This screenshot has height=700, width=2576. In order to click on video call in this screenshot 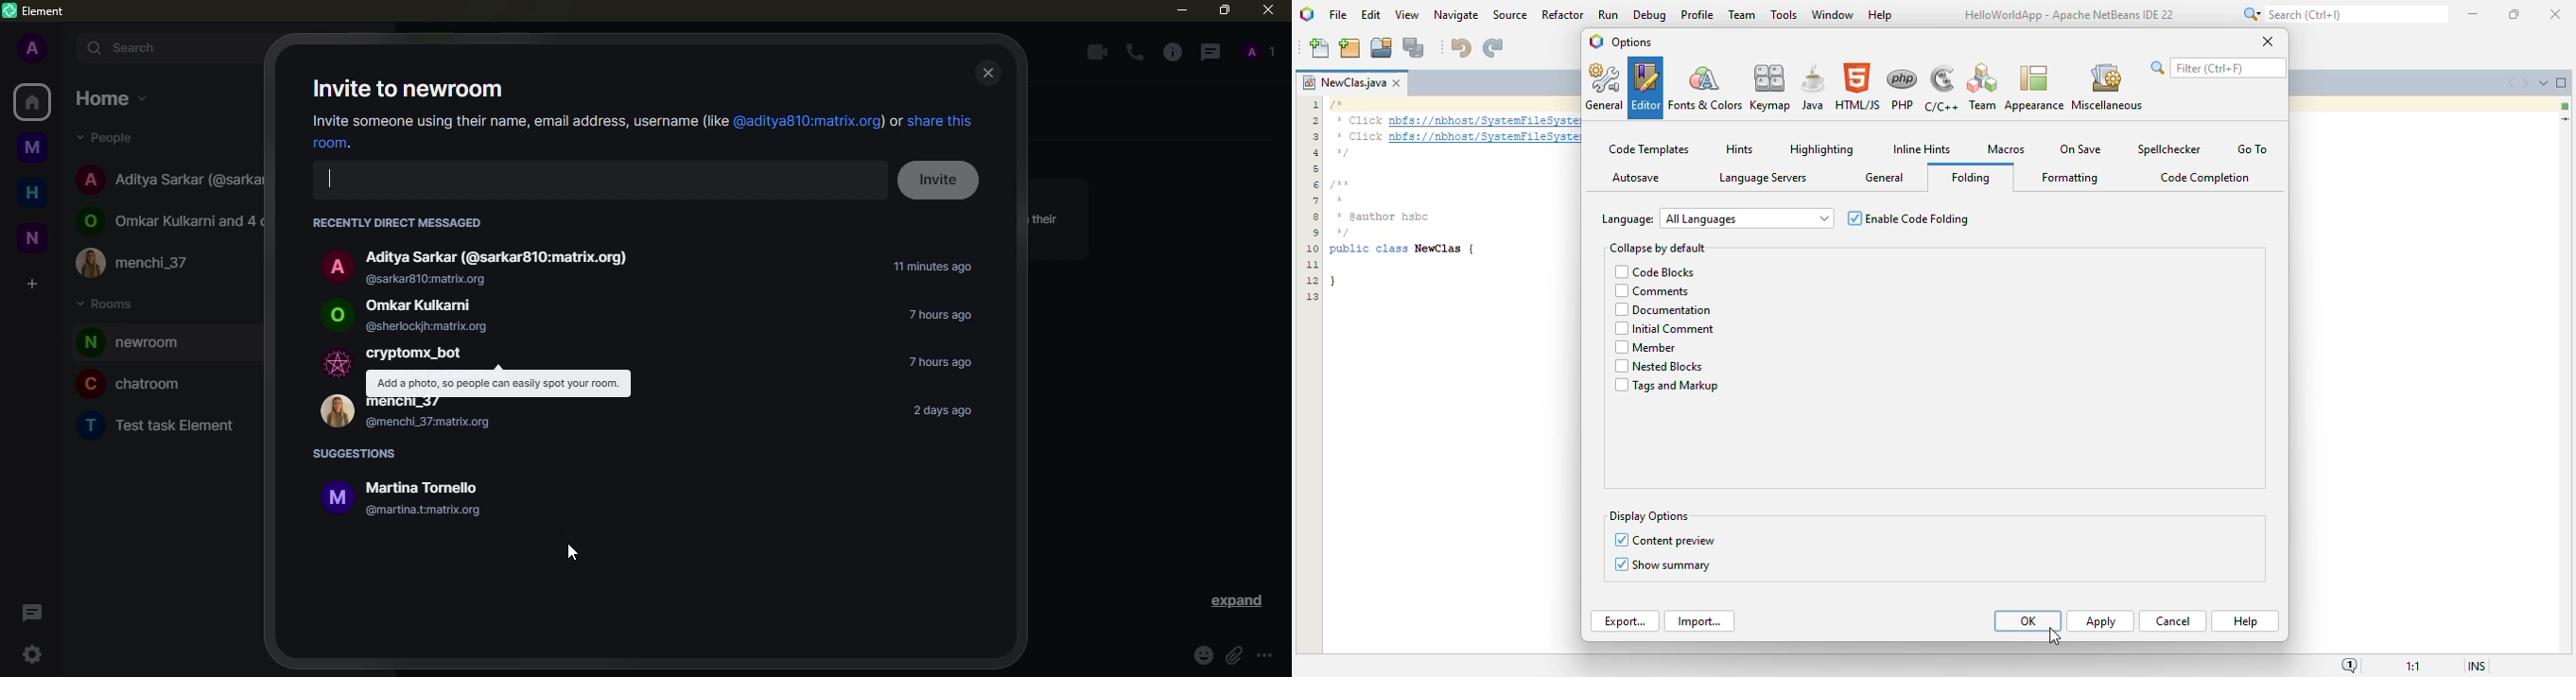, I will do `click(1093, 52)`.